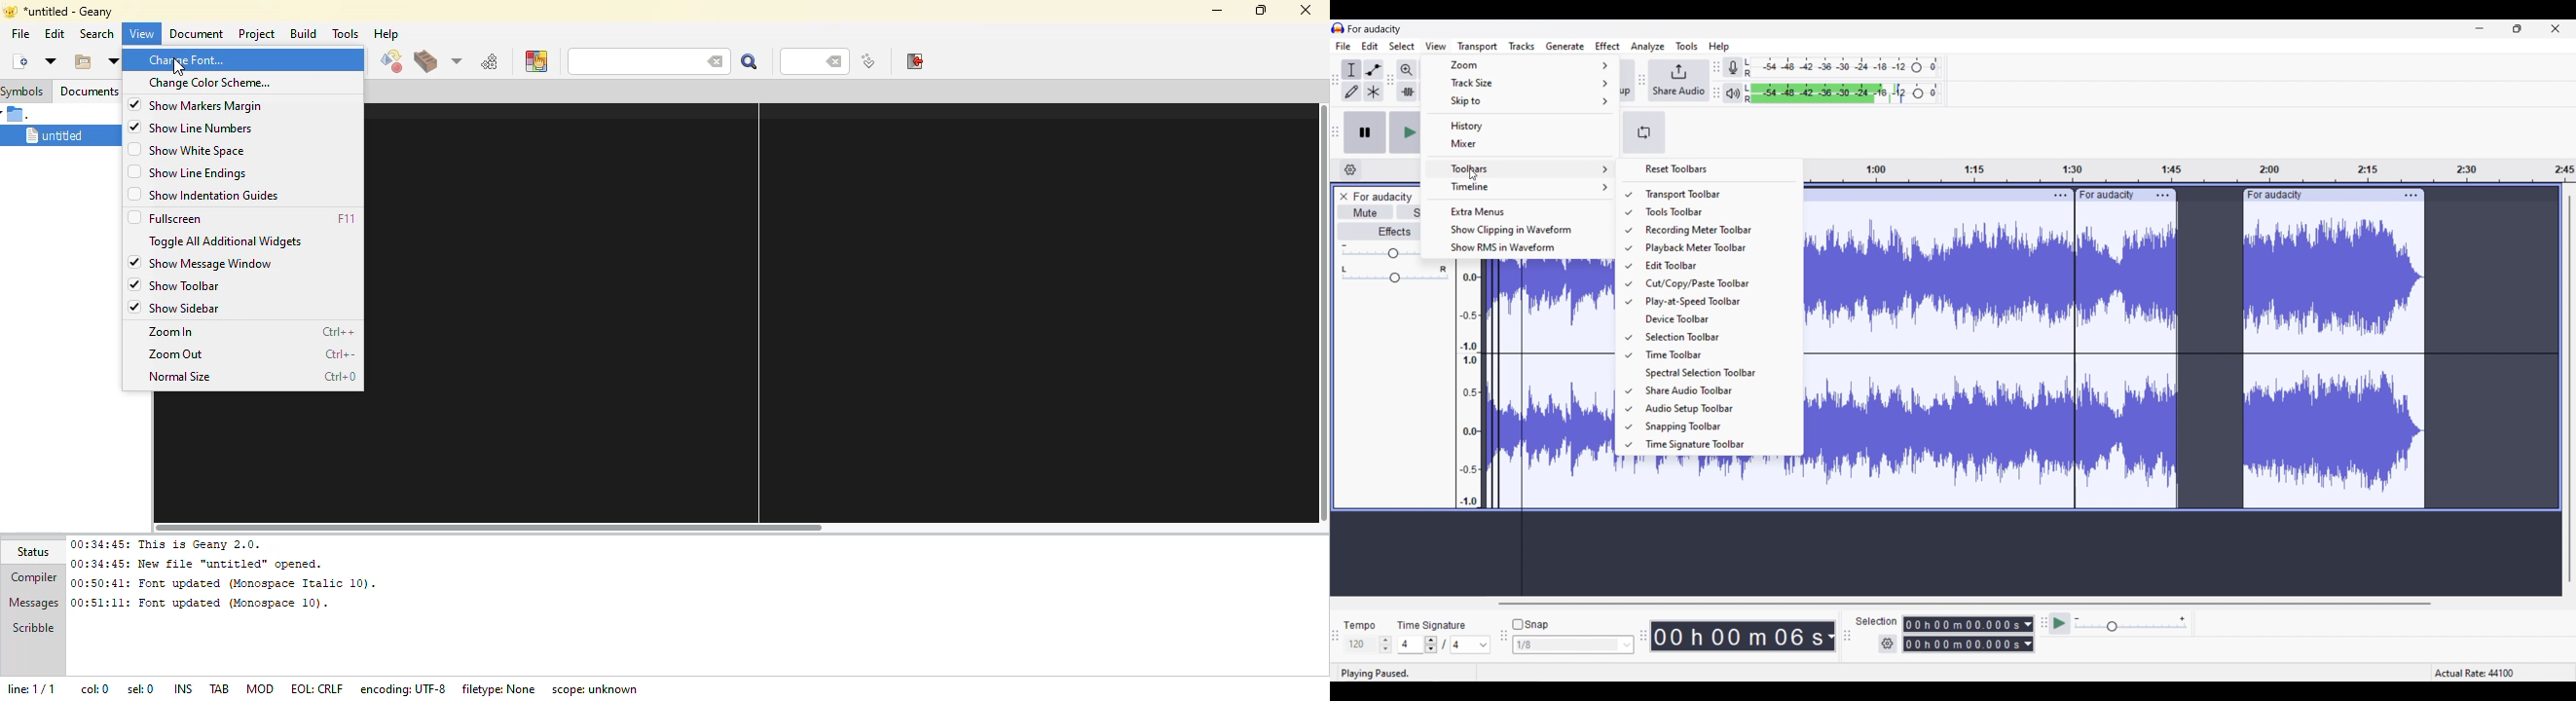  I want to click on Skip to options, so click(1520, 101).